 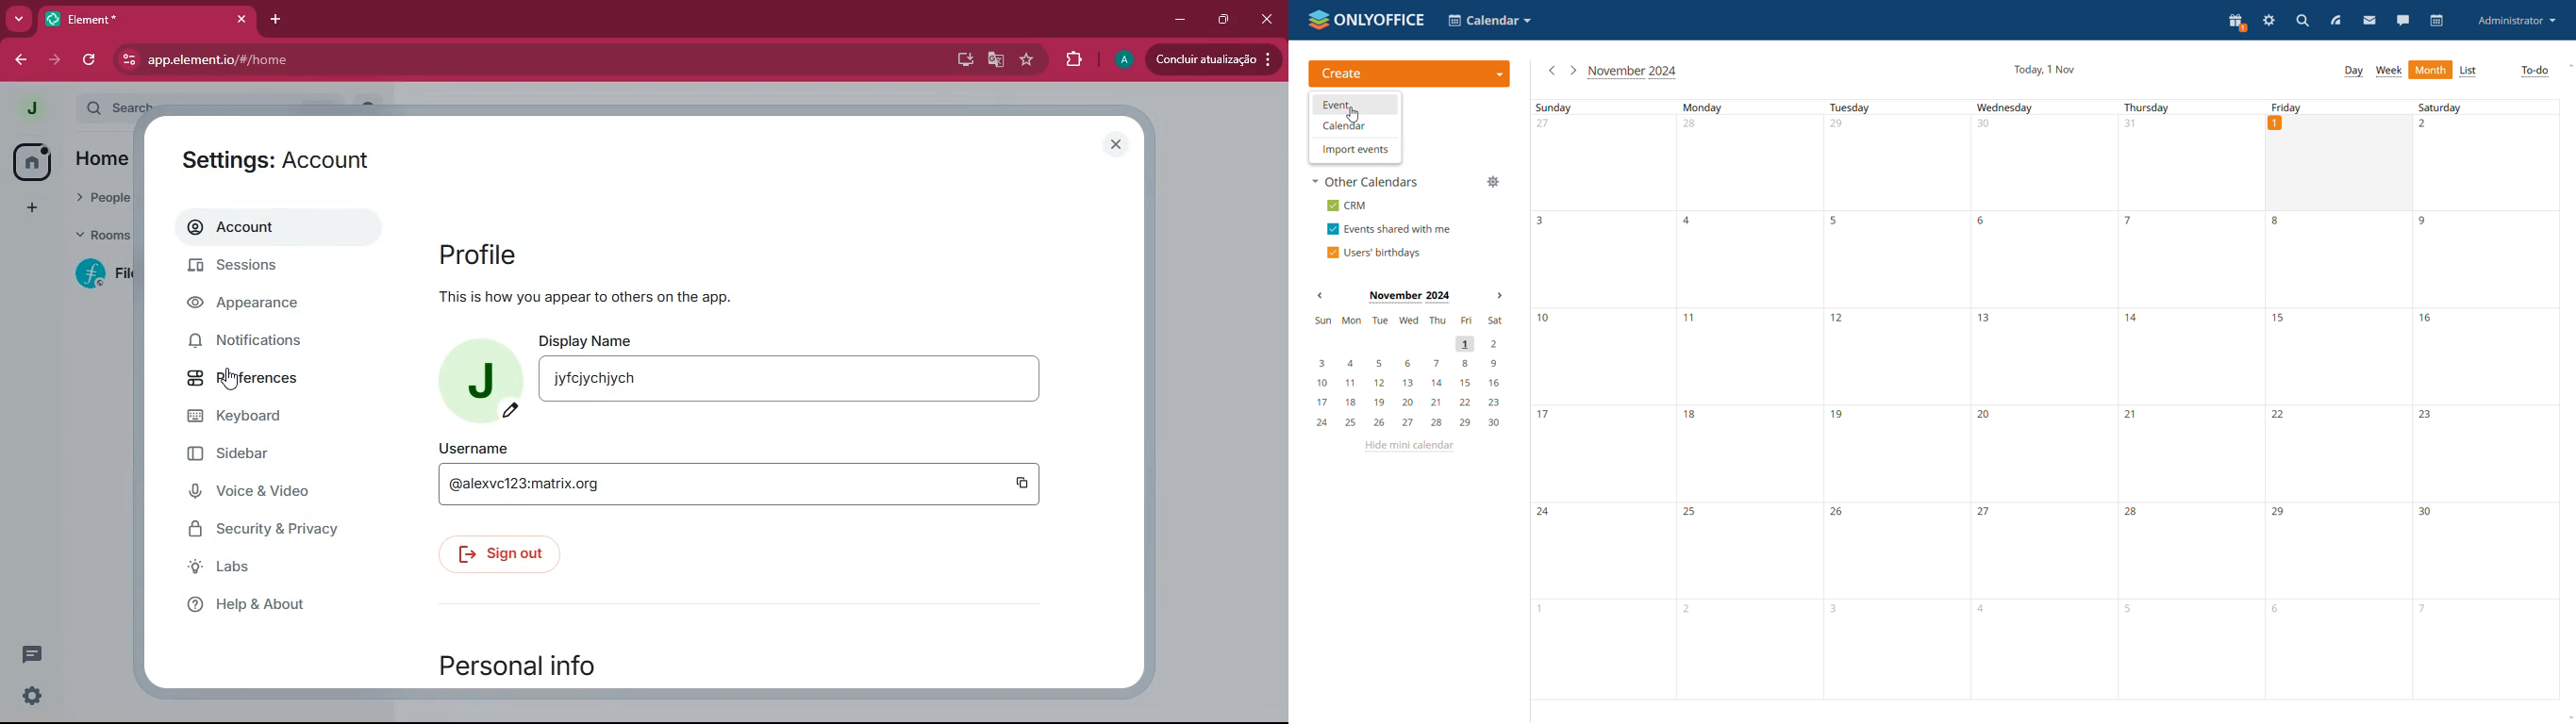 I want to click on sidebar, so click(x=270, y=457).